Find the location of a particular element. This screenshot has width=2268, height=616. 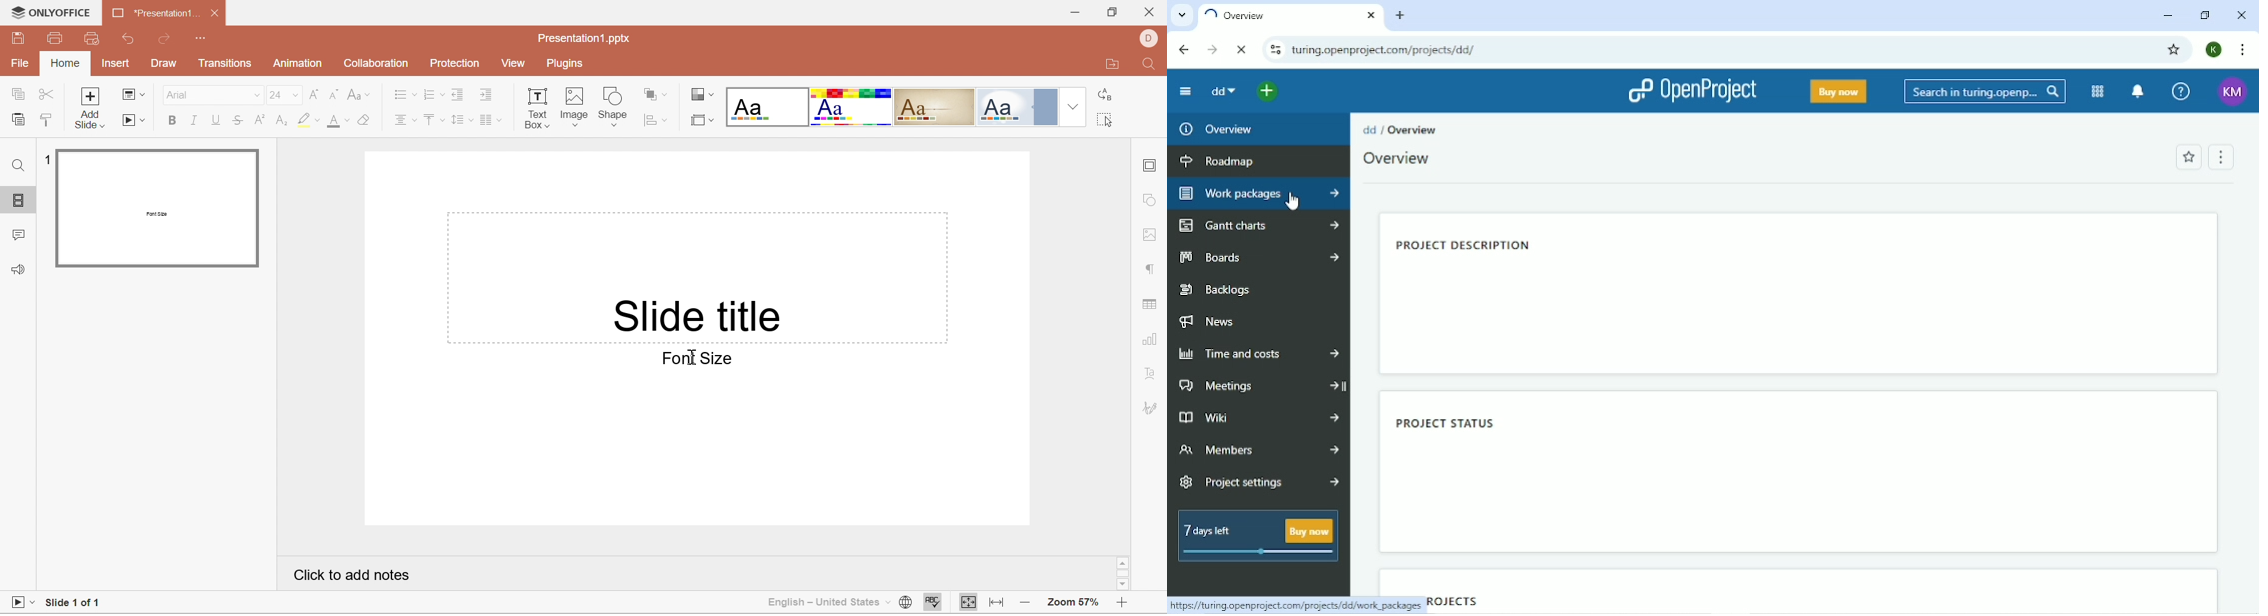

Font color is located at coordinates (339, 122).